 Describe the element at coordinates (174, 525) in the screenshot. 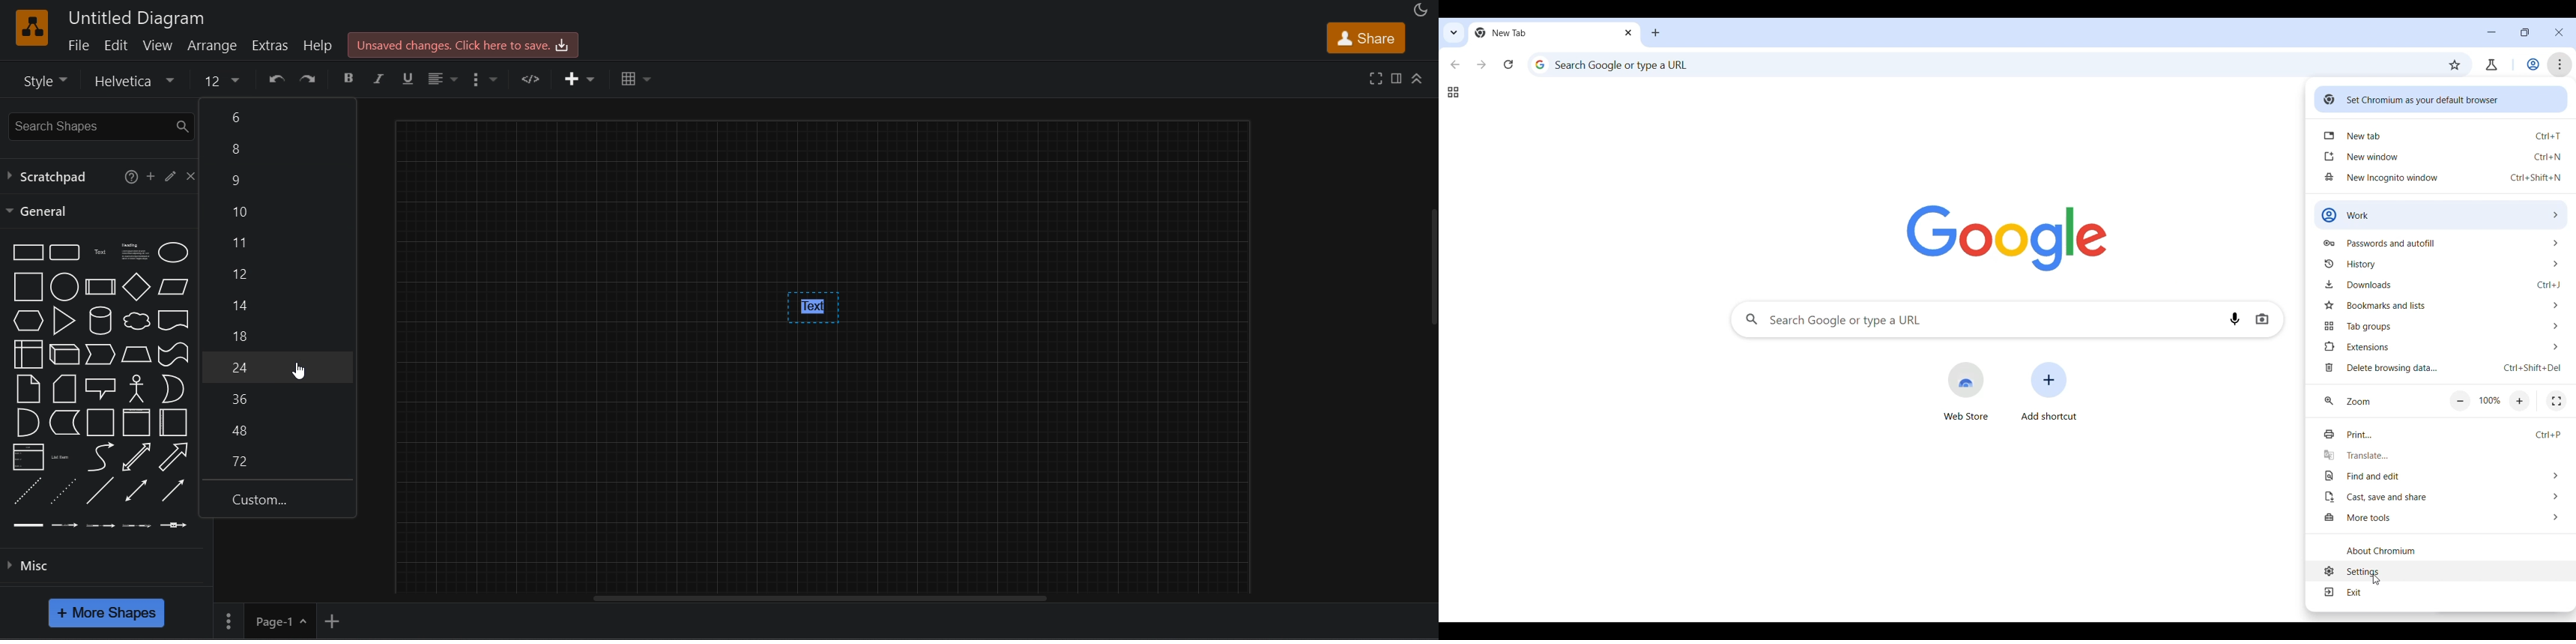

I see `Connector with symbol` at that location.